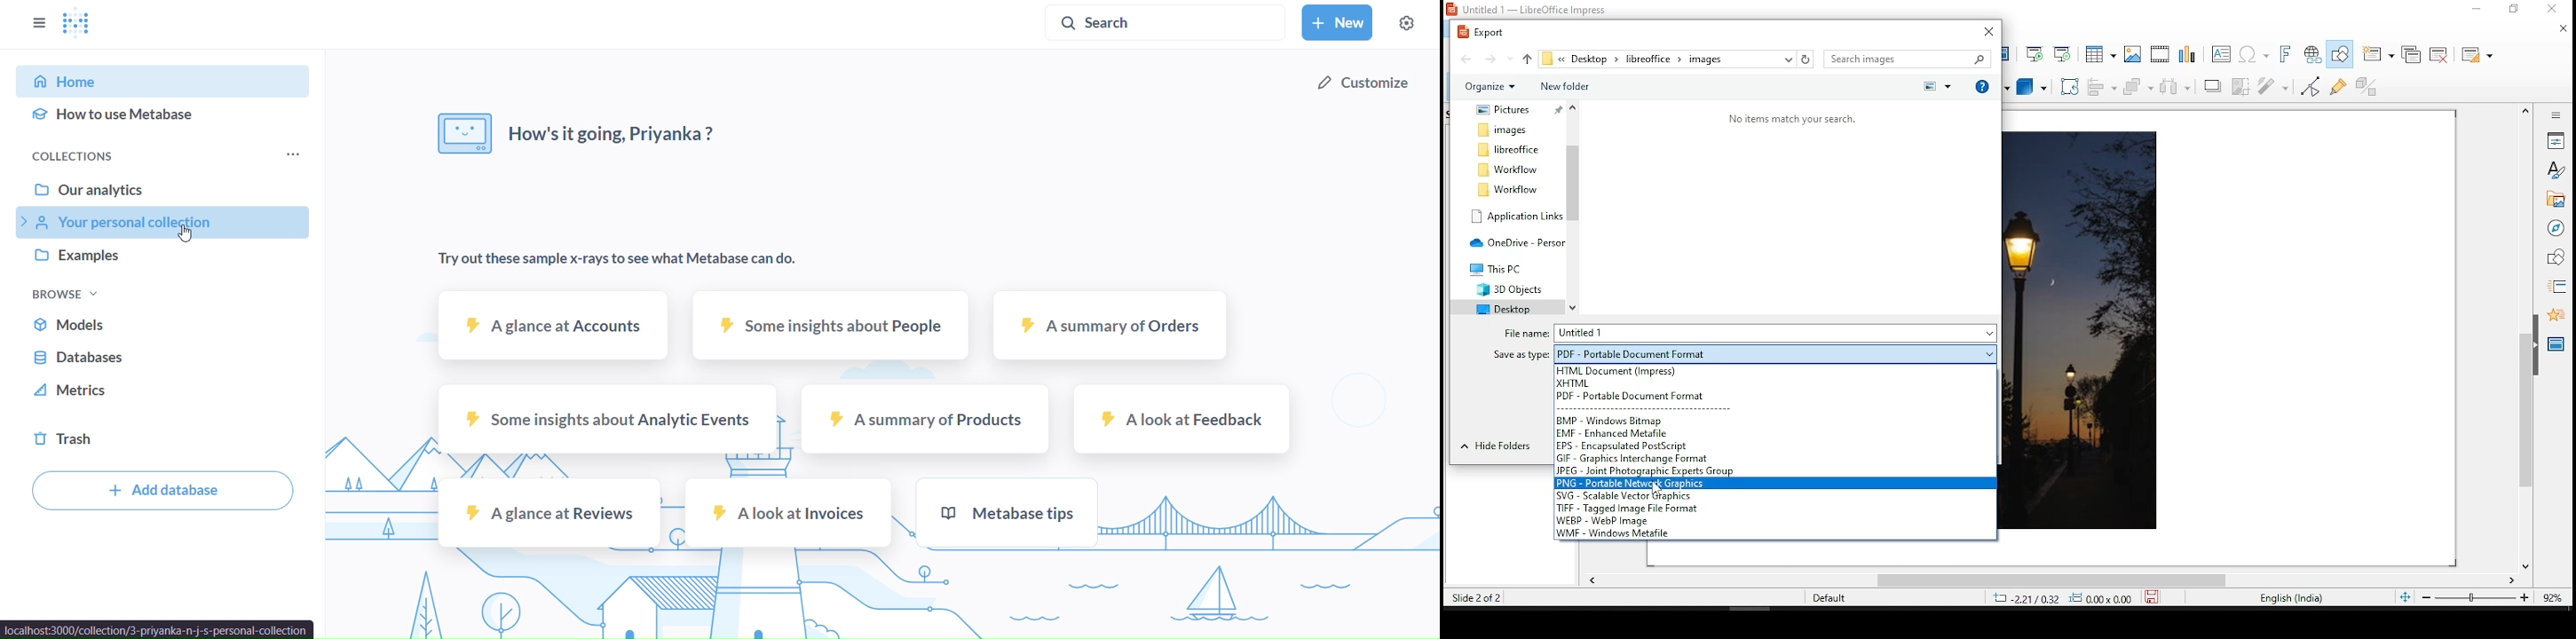 The height and width of the screenshot is (644, 2576). Describe the element at coordinates (113, 158) in the screenshot. I see `collections` at that location.